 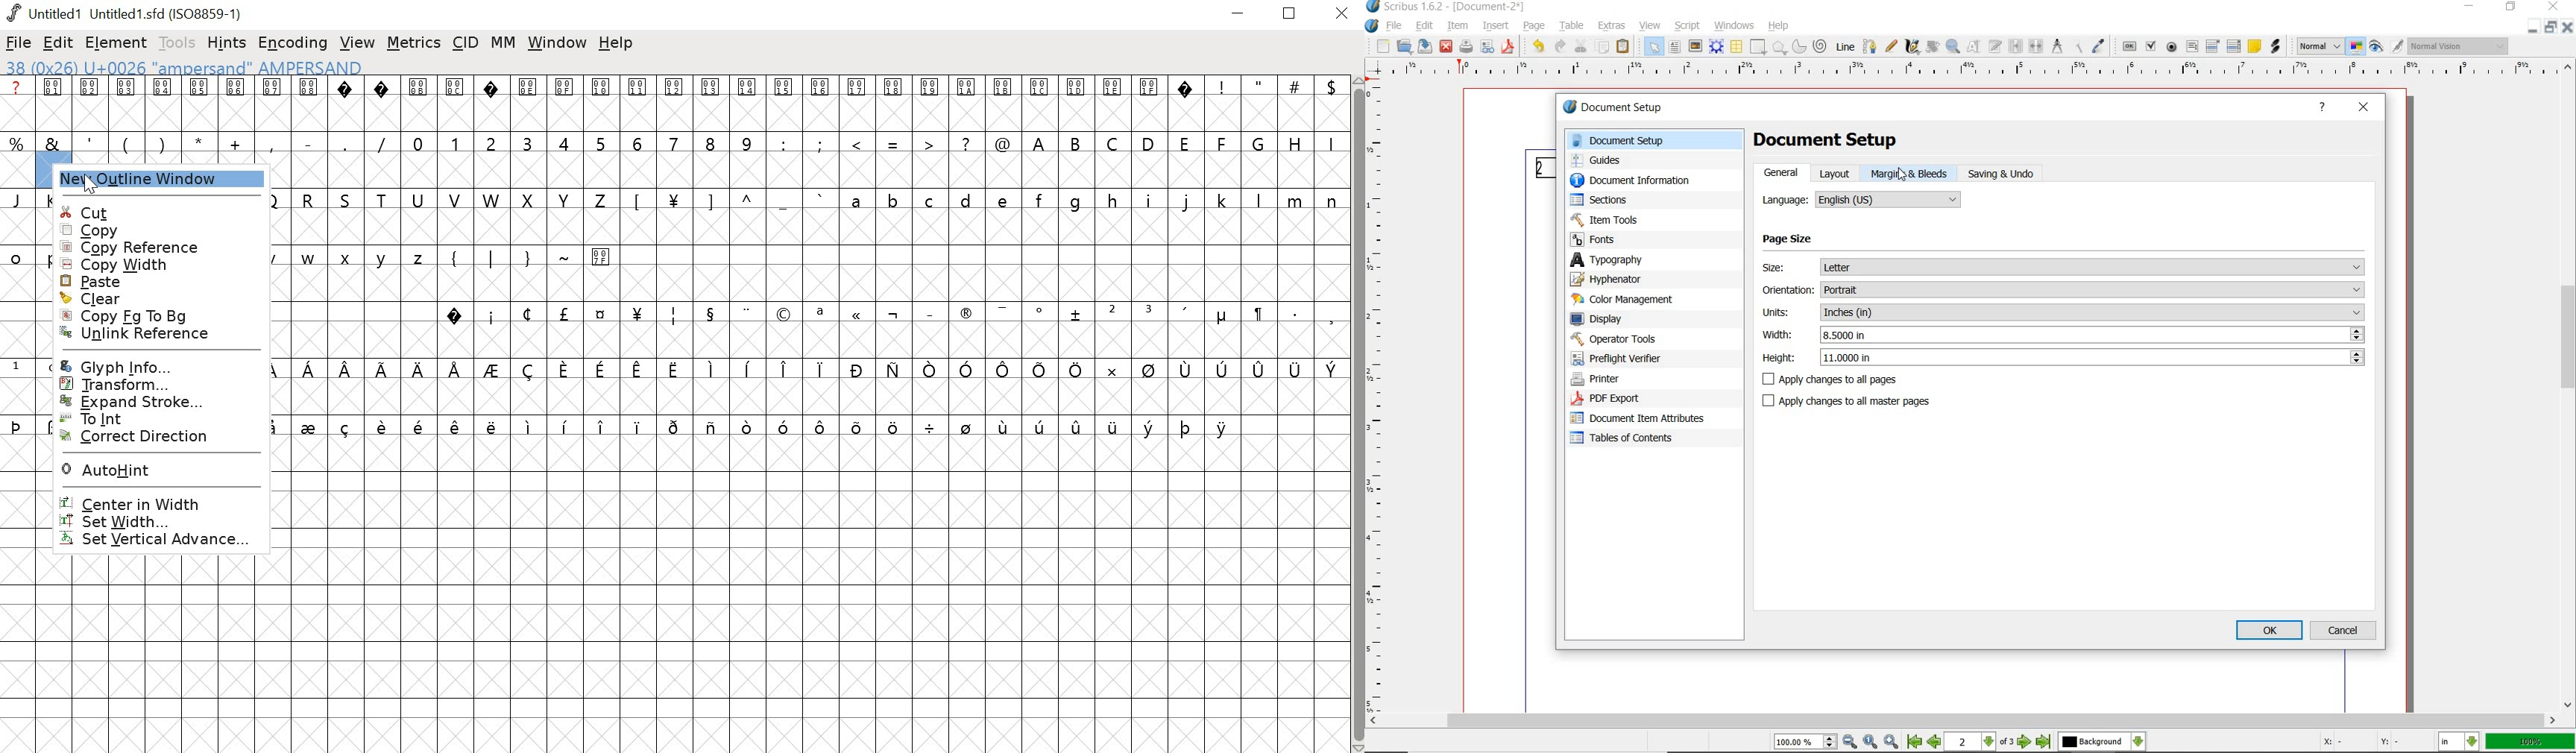 I want to click on eye dropper, so click(x=2100, y=45).